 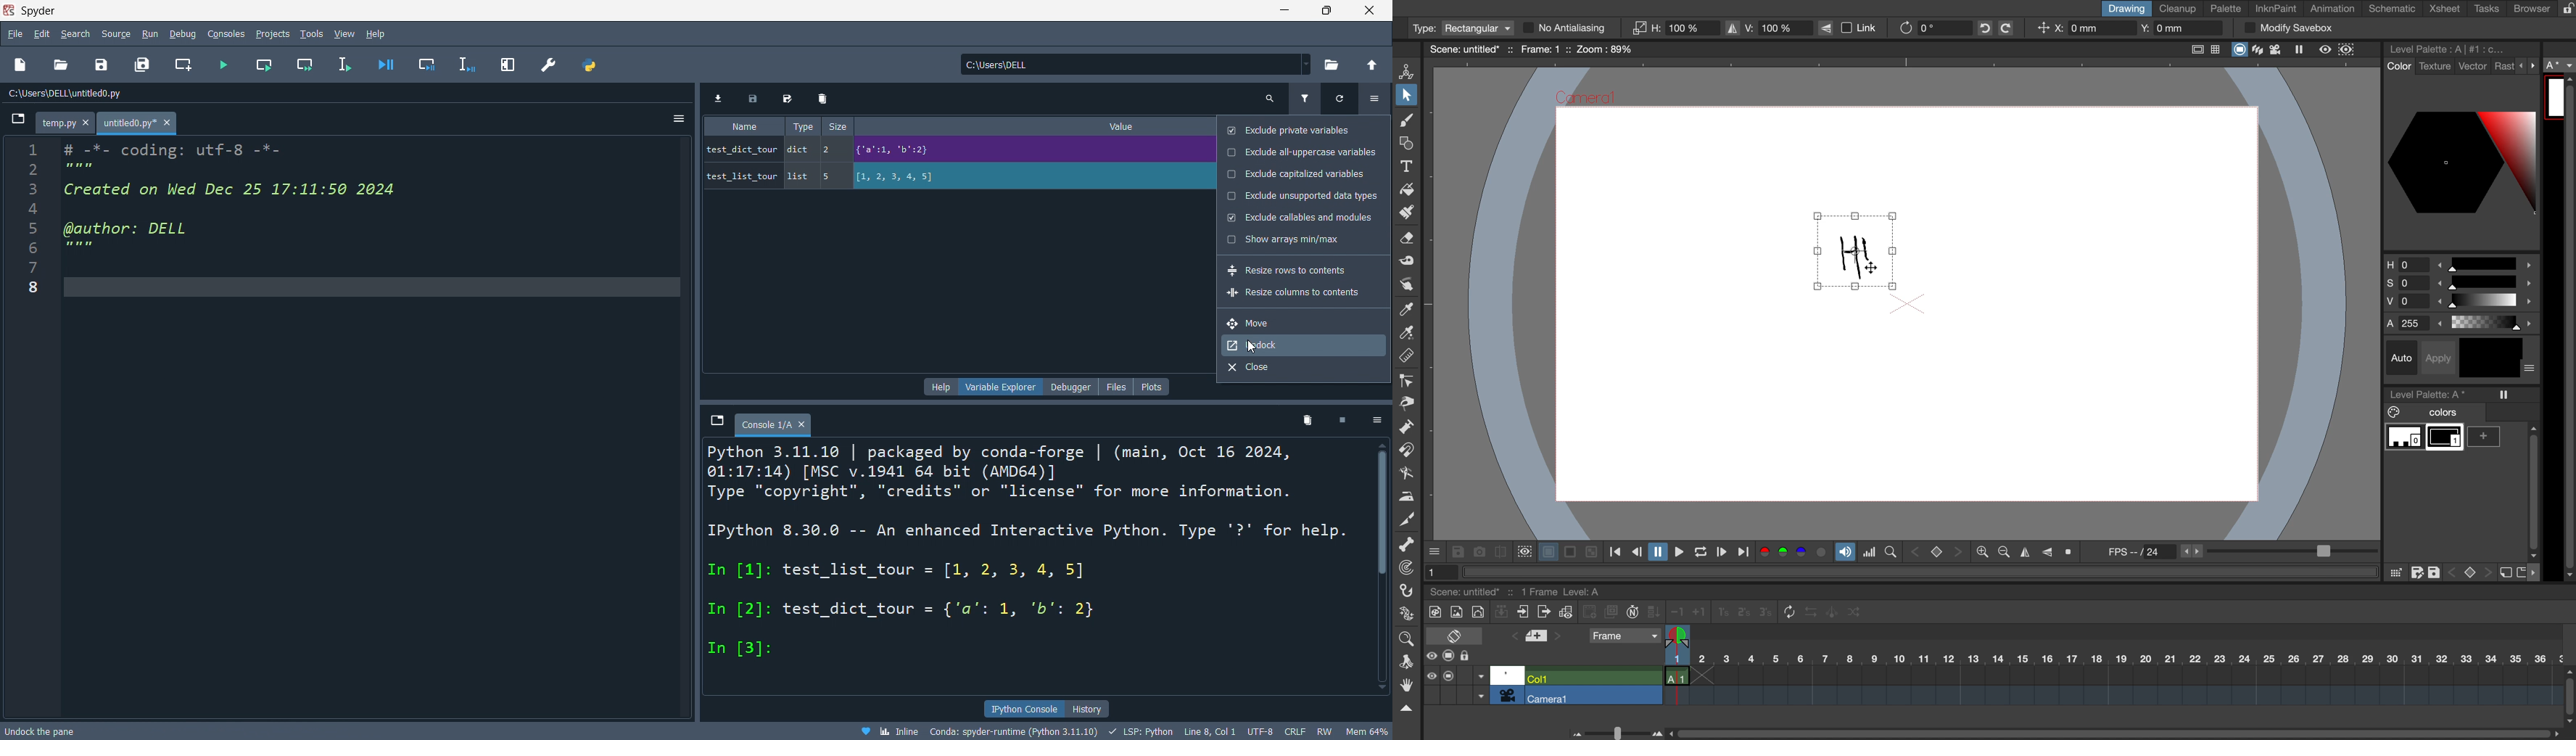 What do you see at coordinates (342, 33) in the screenshot?
I see `view` at bounding box center [342, 33].